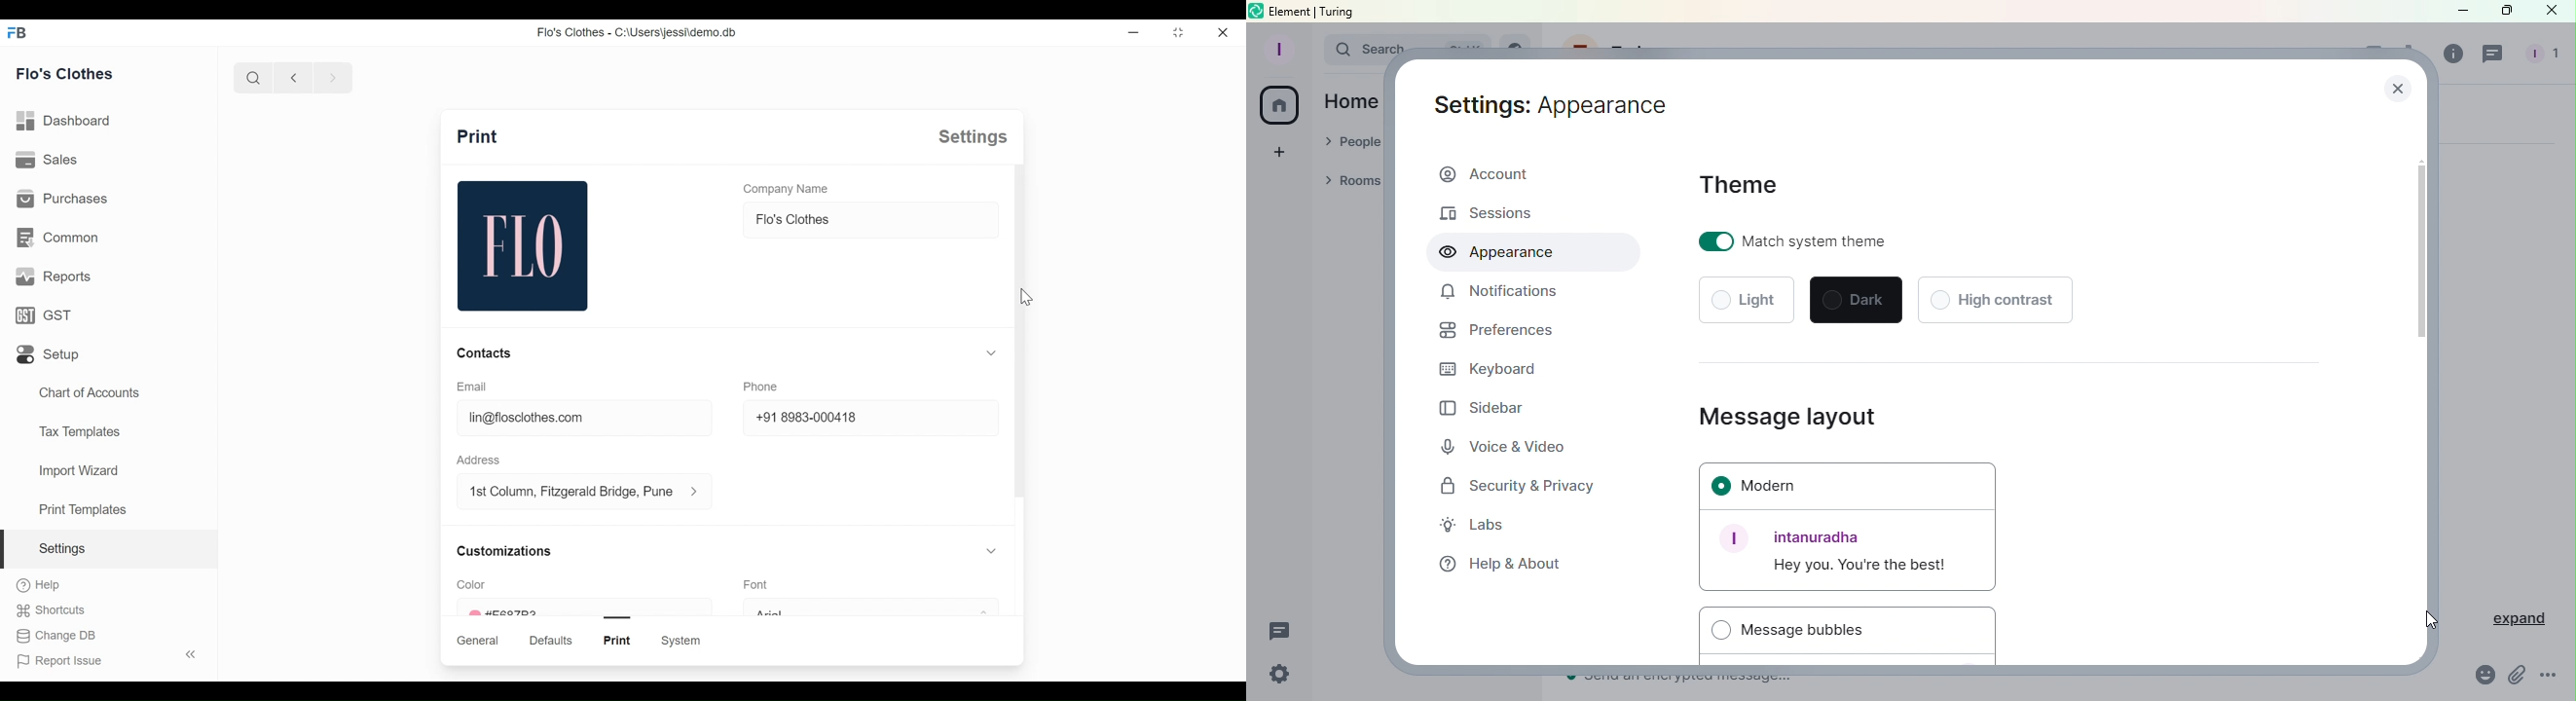  Describe the element at coordinates (473, 387) in the screenshot. I see `email` at that location.